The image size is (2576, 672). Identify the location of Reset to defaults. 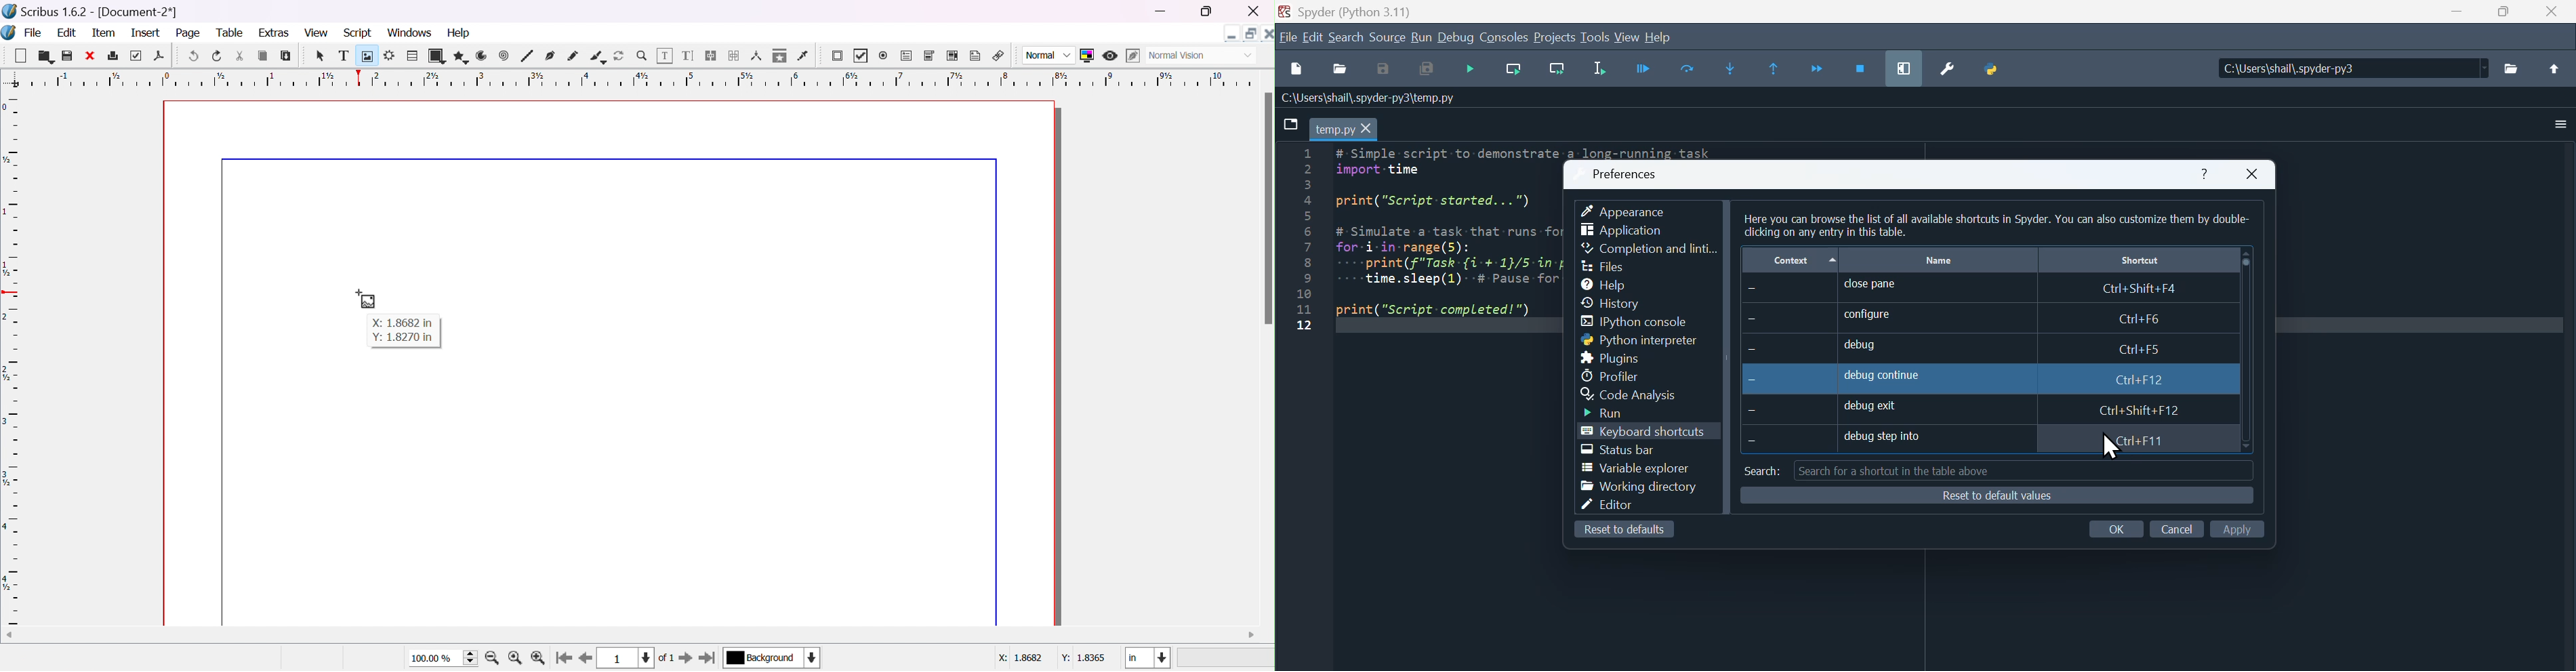
(1626, 532).